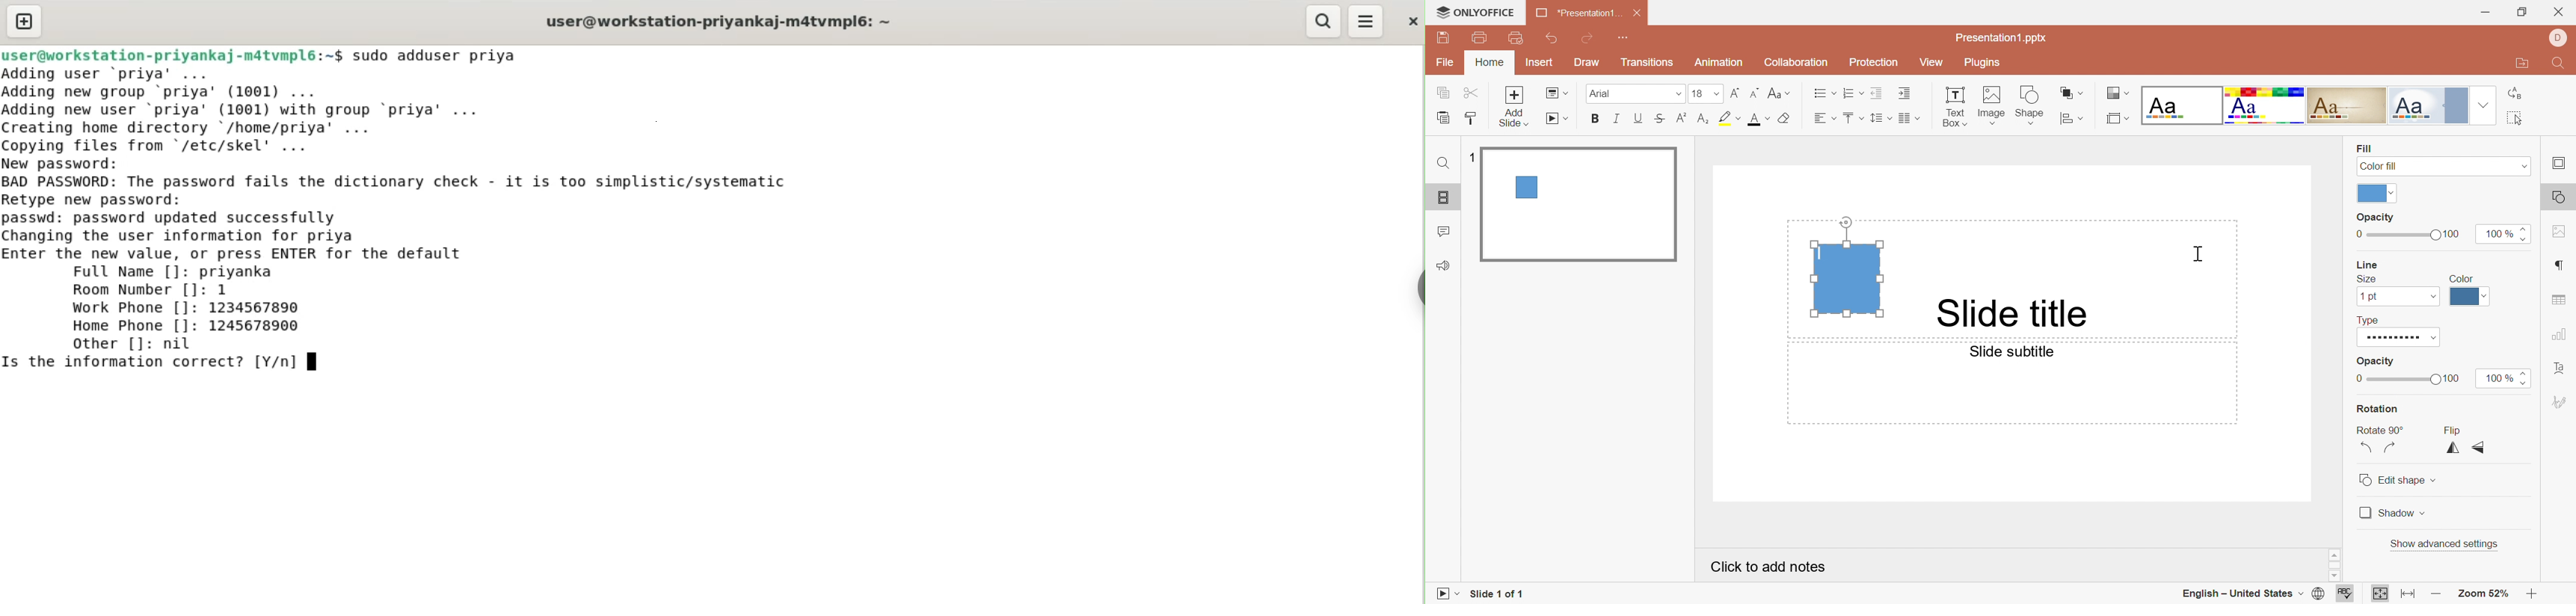 The width and height of the screenshot is (2576, 616). Describe the element at coordinates (1880, 120) in the screenshot. I see `Line spacing` at that location.